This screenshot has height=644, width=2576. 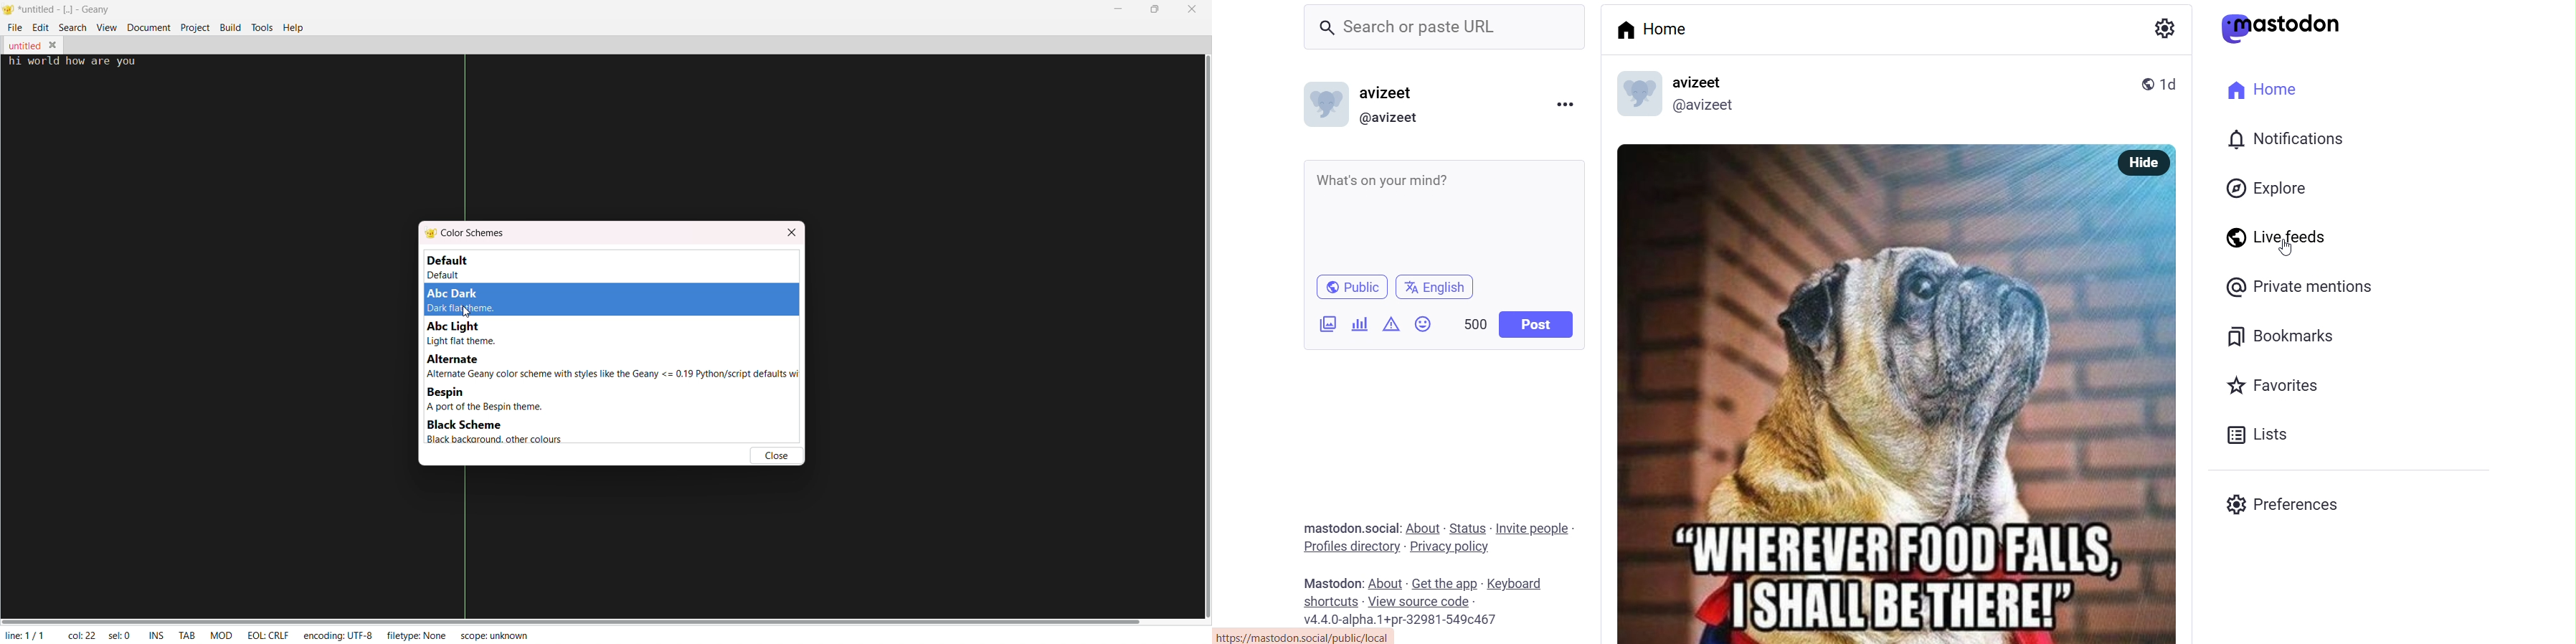 I want to click on abc light, so click(x=450, y=326).